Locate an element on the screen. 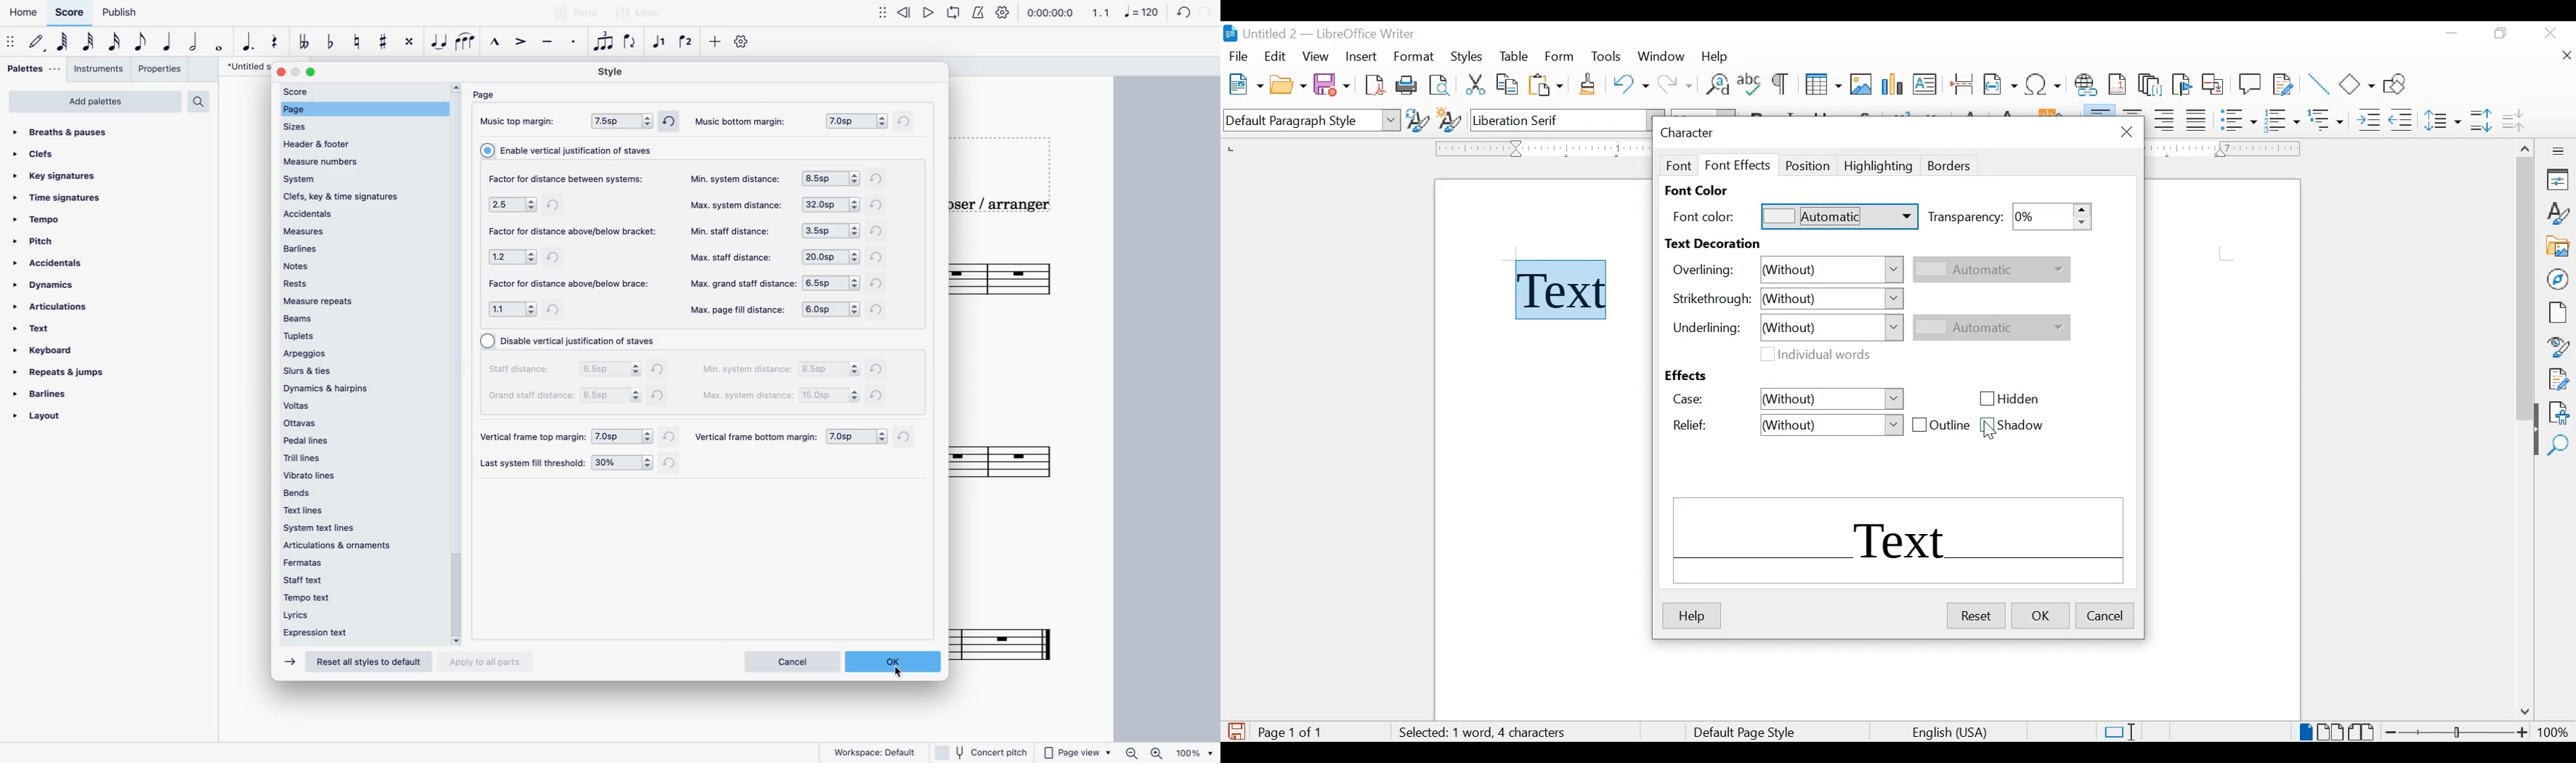 The width and height of the screenshot is (2576, 784). toggle formatting marks is located at coordinates (1782, 85).